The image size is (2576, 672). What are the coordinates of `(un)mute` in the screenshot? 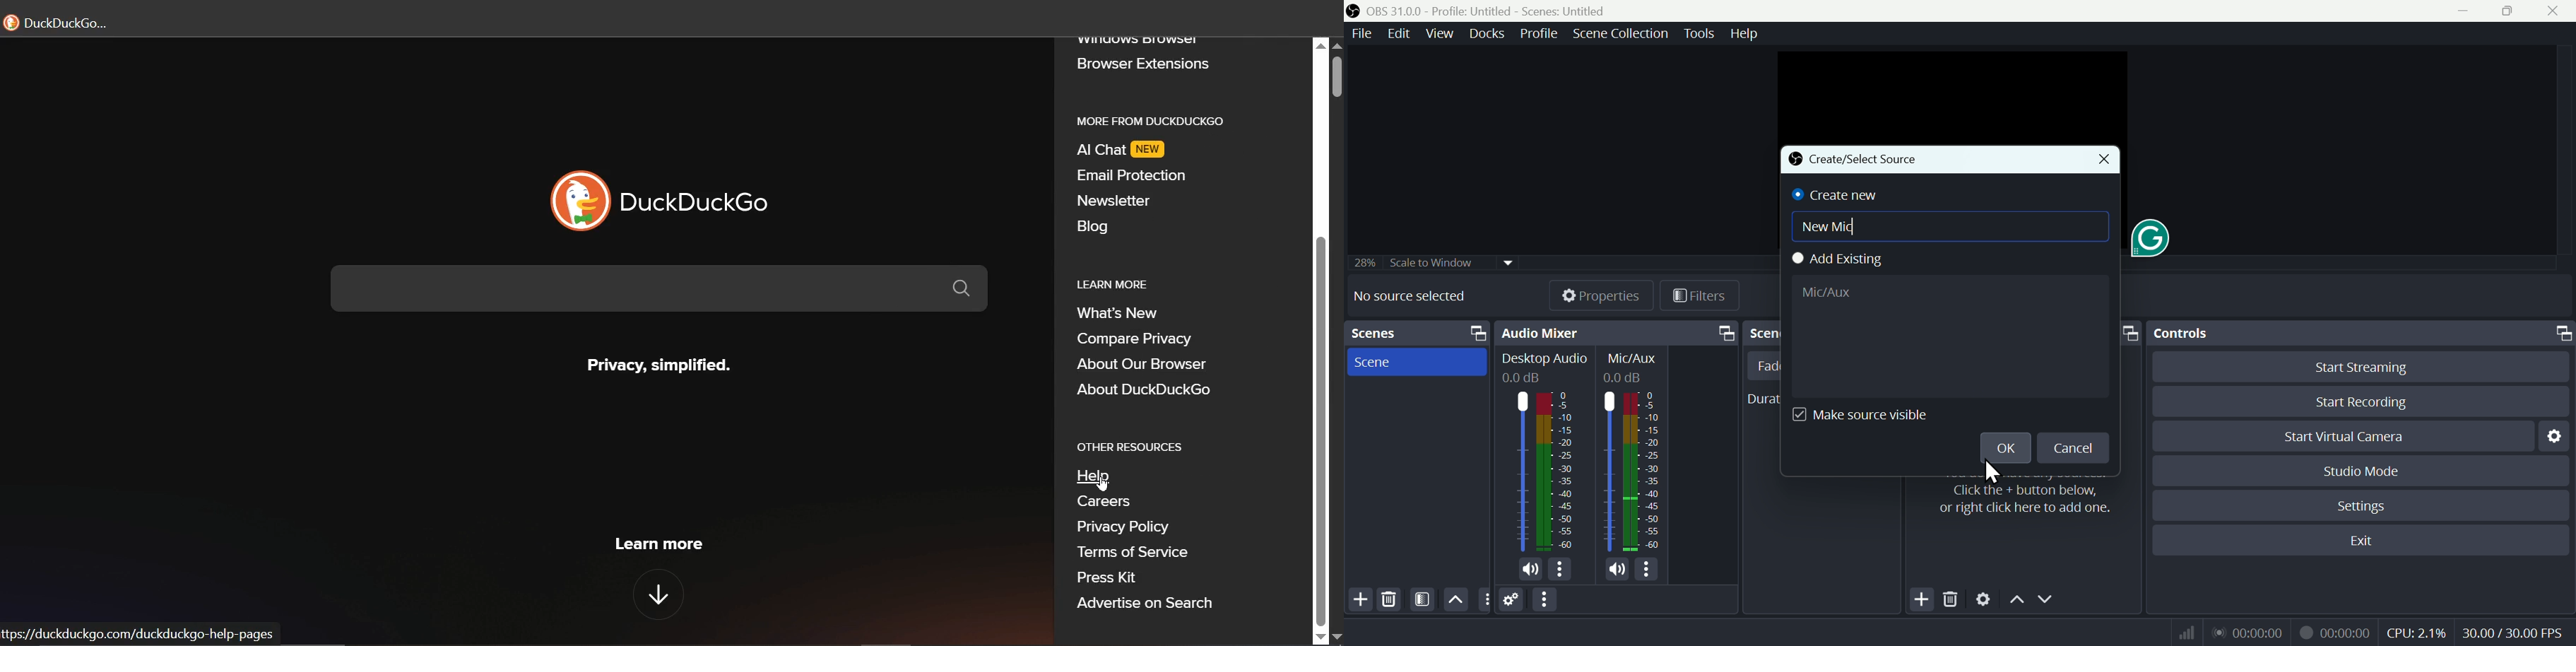 It's located at (1531, 572).